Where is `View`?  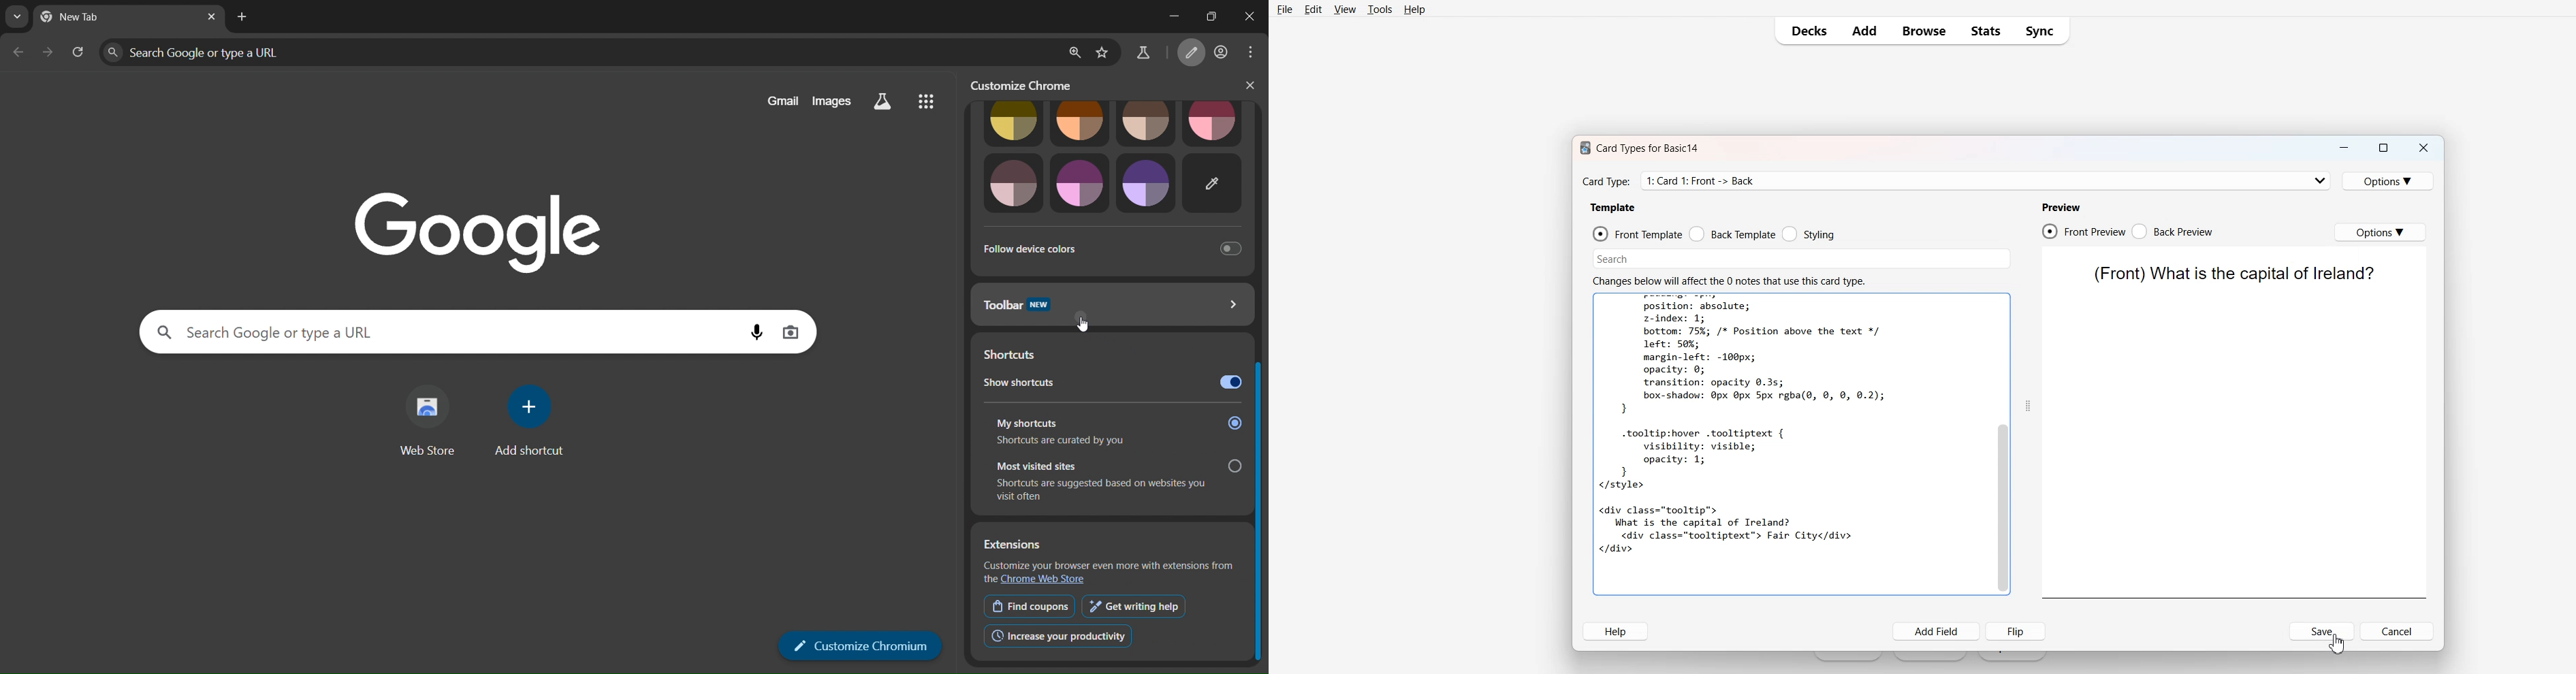 View is located at coordinates (1344, 10).